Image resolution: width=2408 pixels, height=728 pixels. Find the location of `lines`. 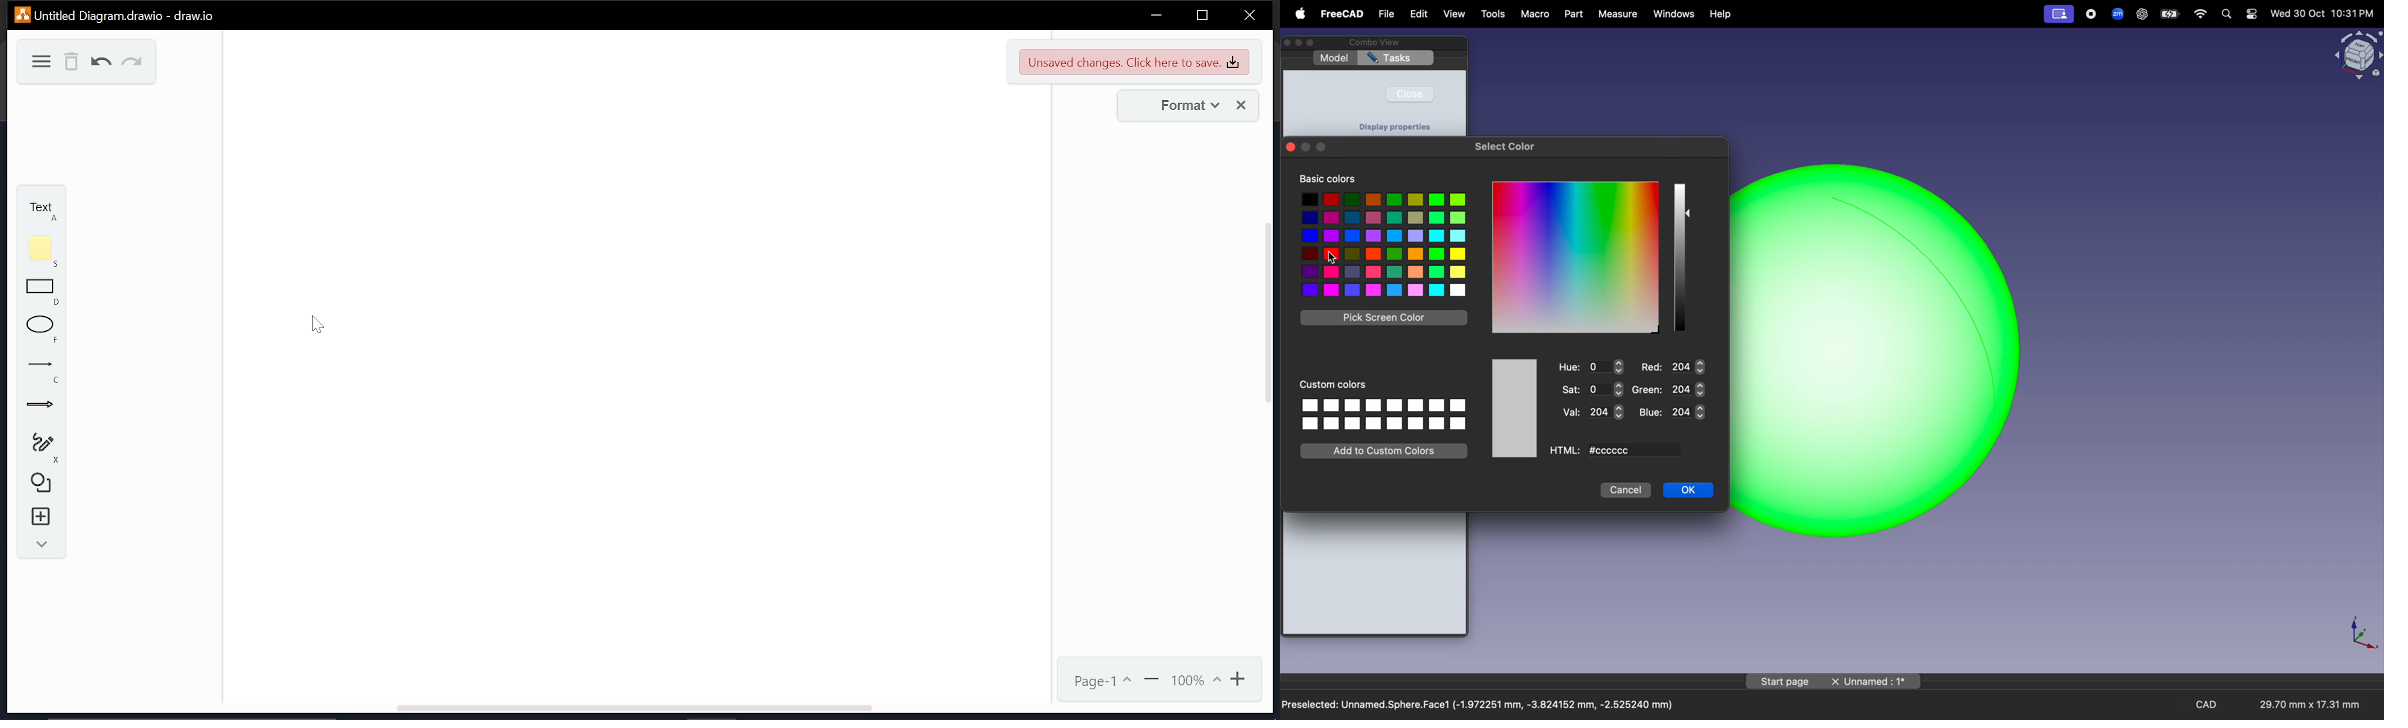

lines is located at coordinates (44, 372).